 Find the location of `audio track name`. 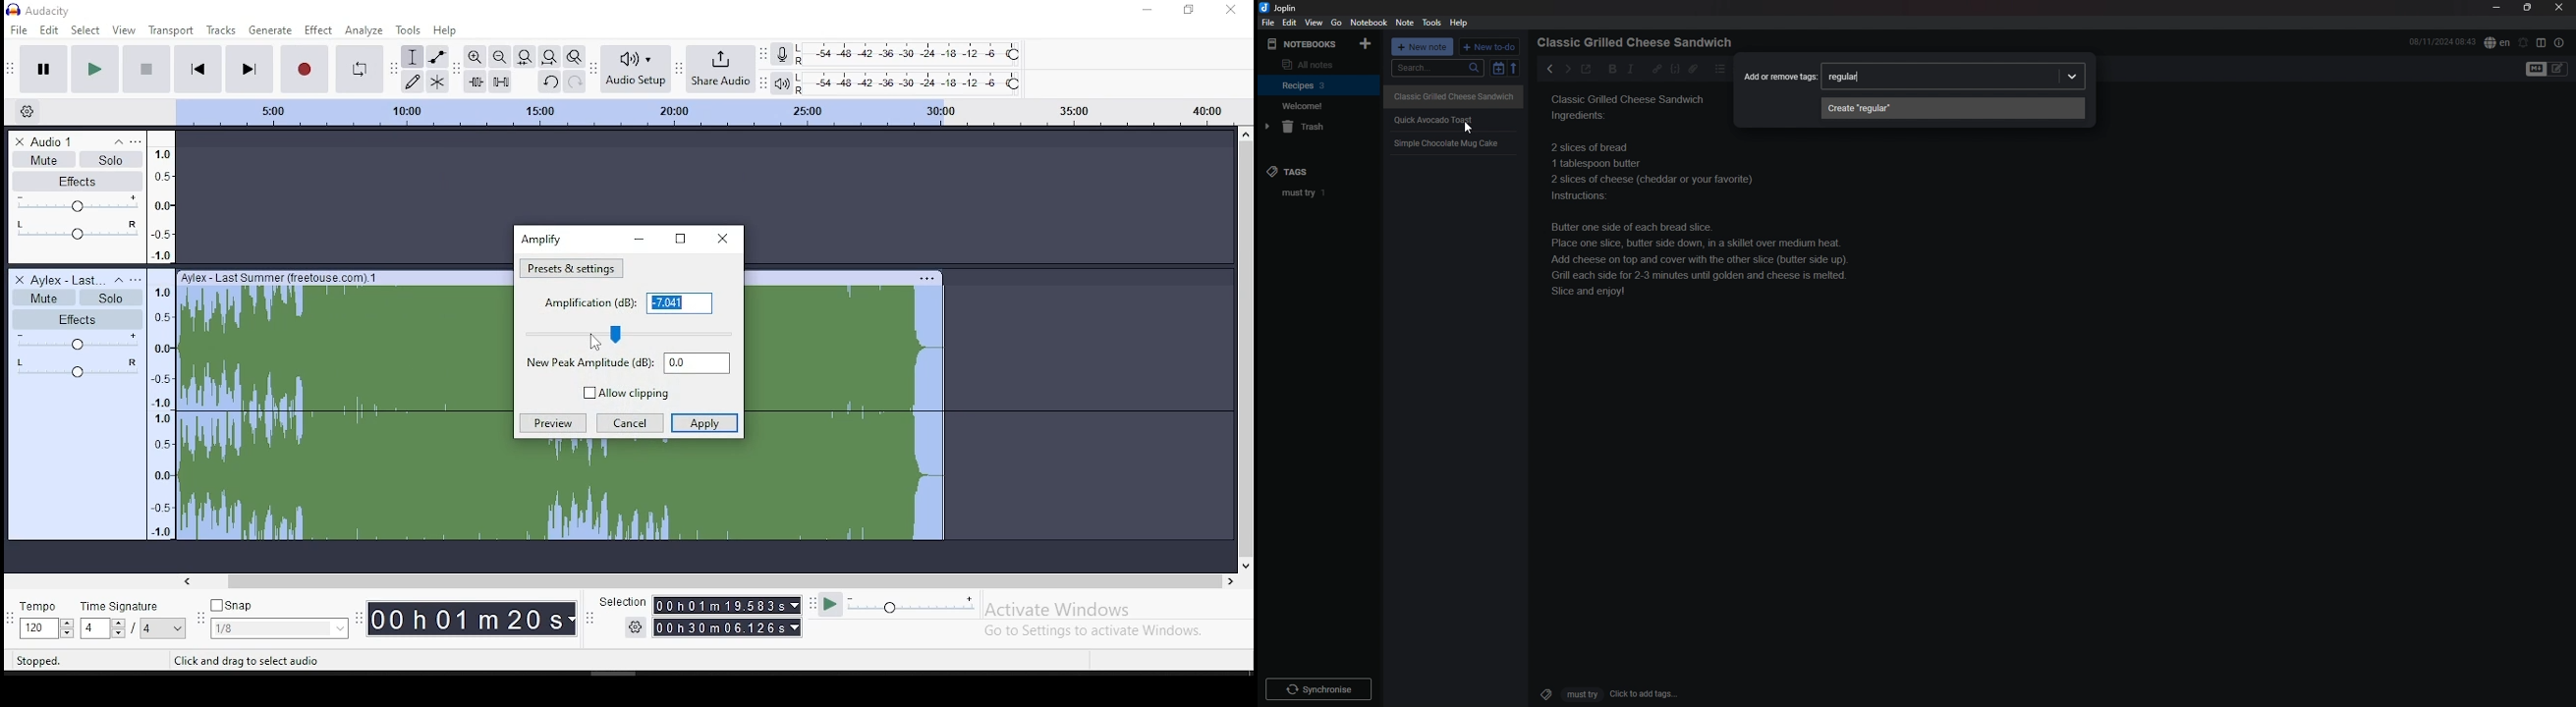

audio track name is located at coordinates (68, 139).